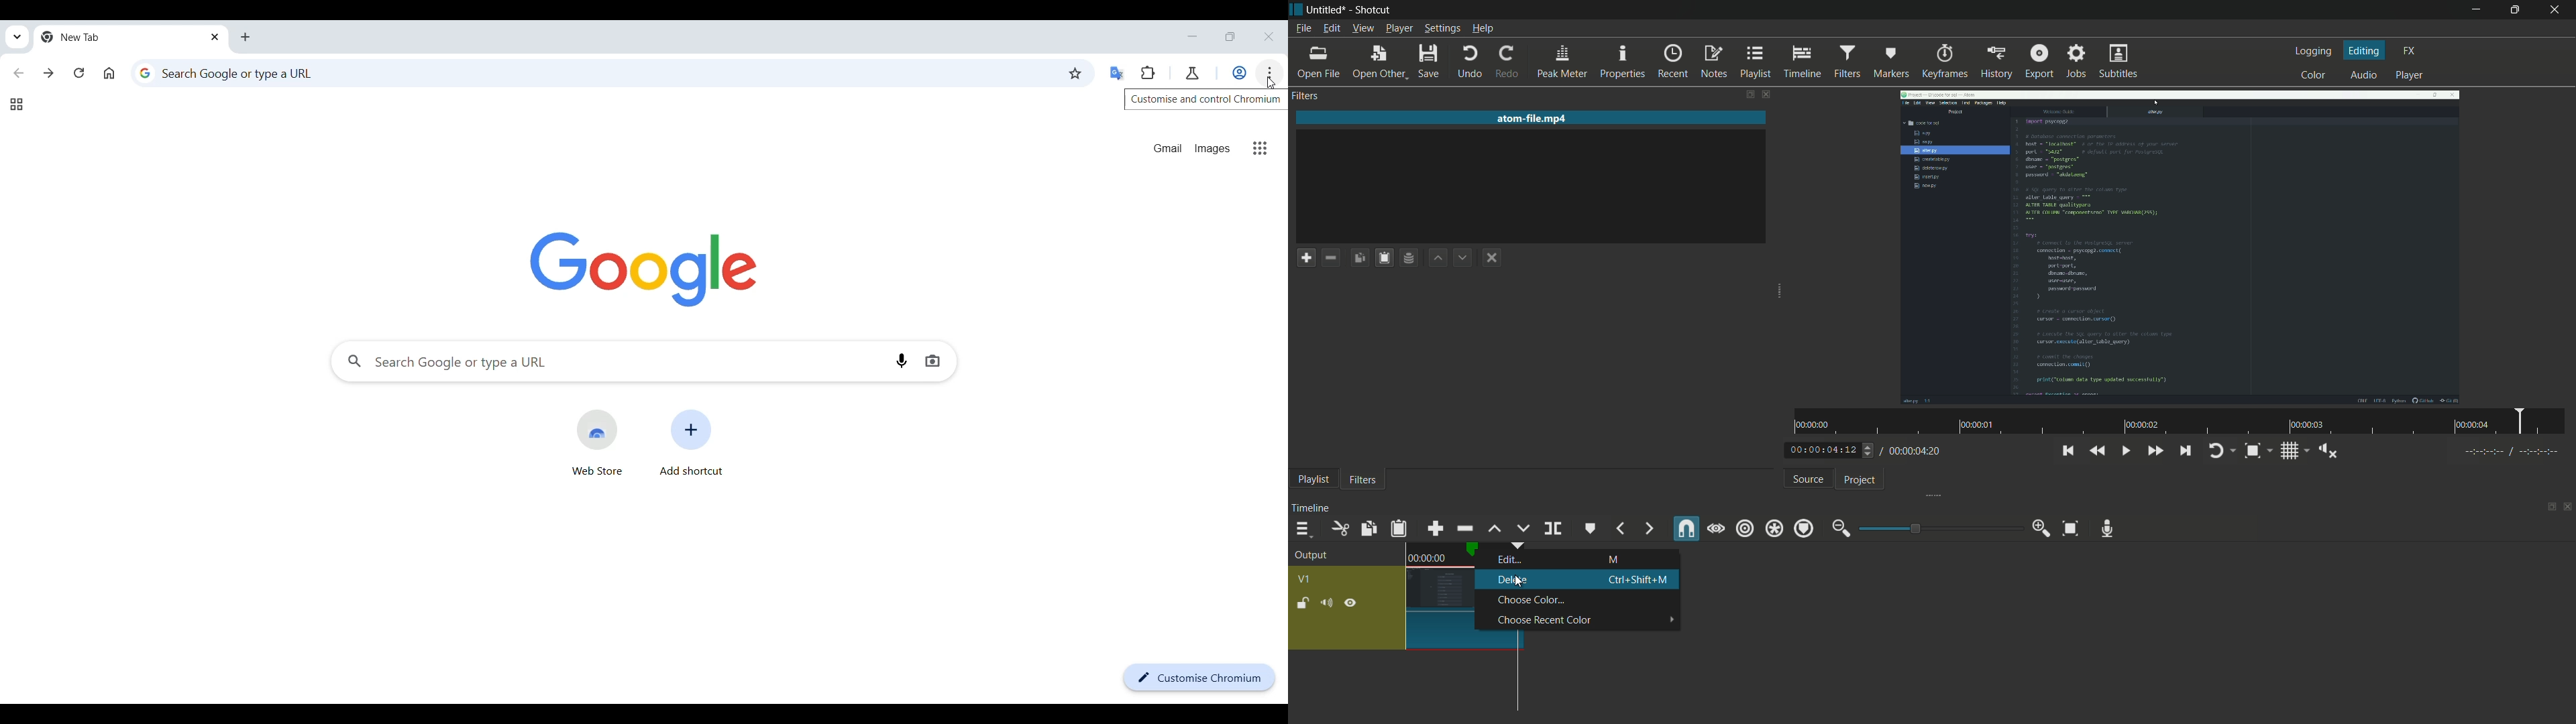 The image size is (2576, 728). I want to click on Reload page, so click(78, 73).